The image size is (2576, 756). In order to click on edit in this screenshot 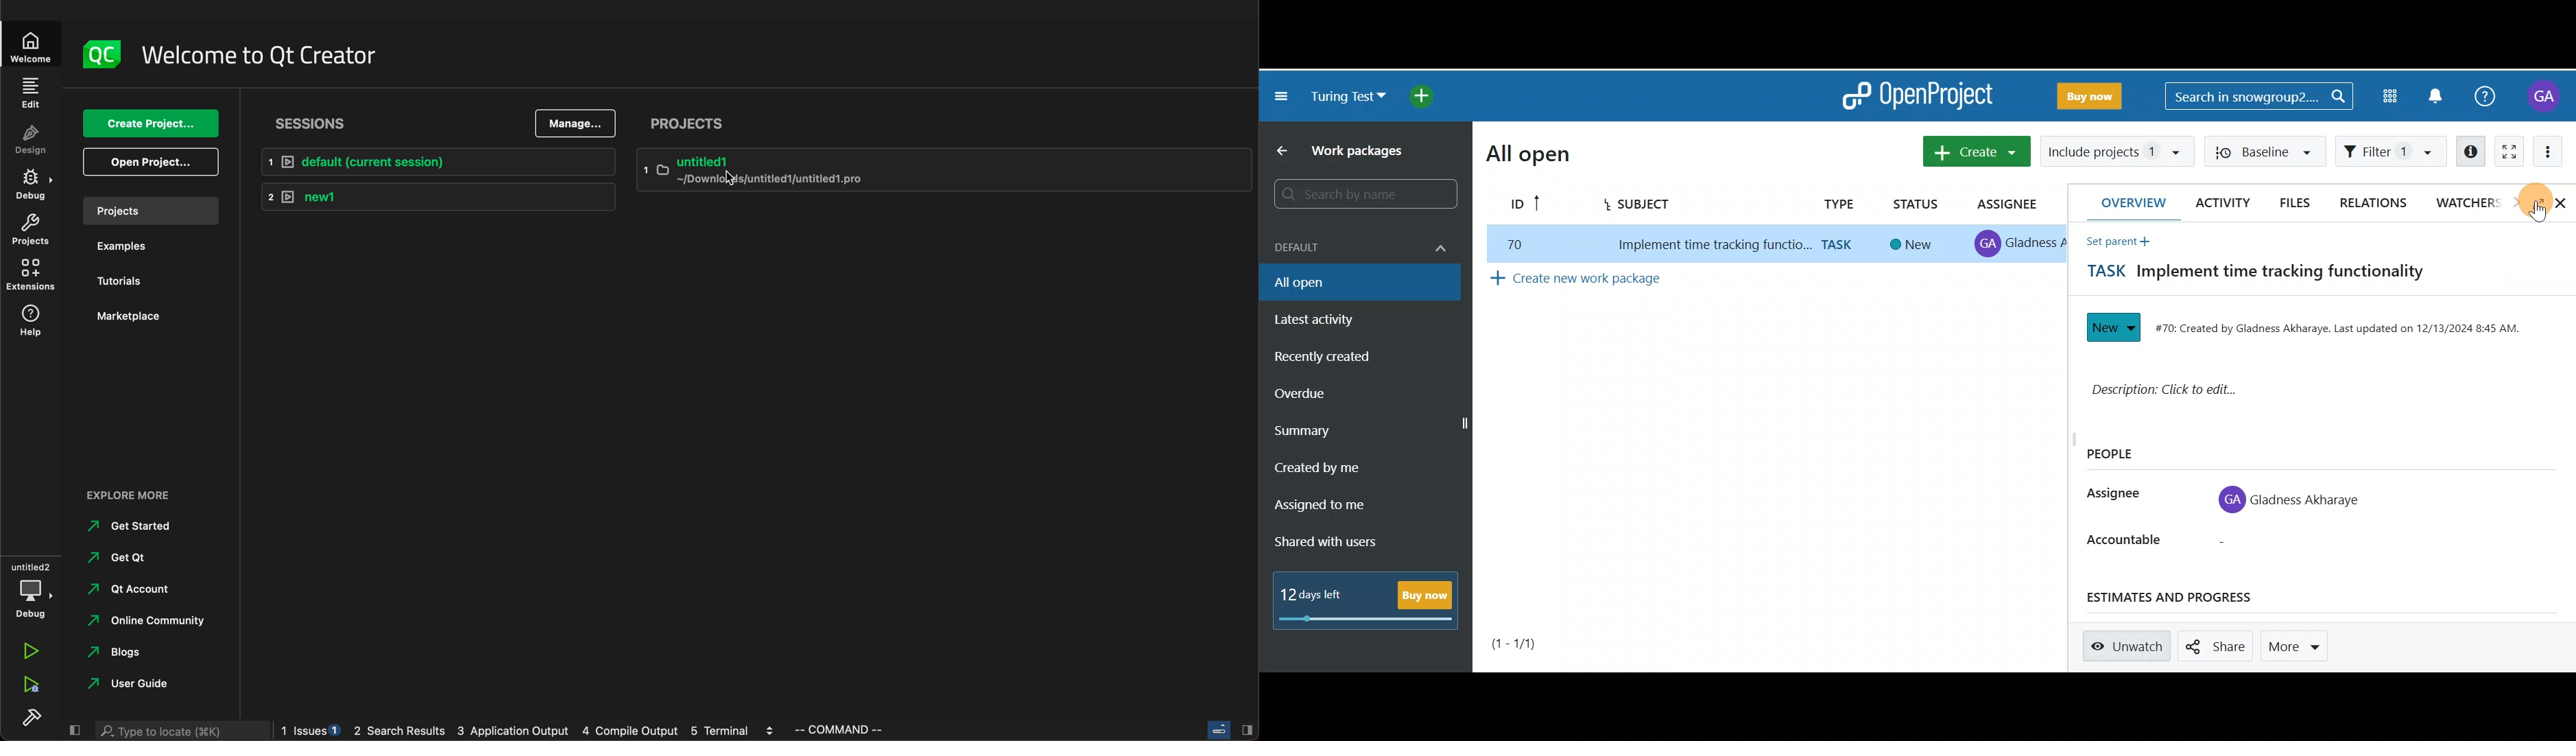, I will do `click(31, 90)`.